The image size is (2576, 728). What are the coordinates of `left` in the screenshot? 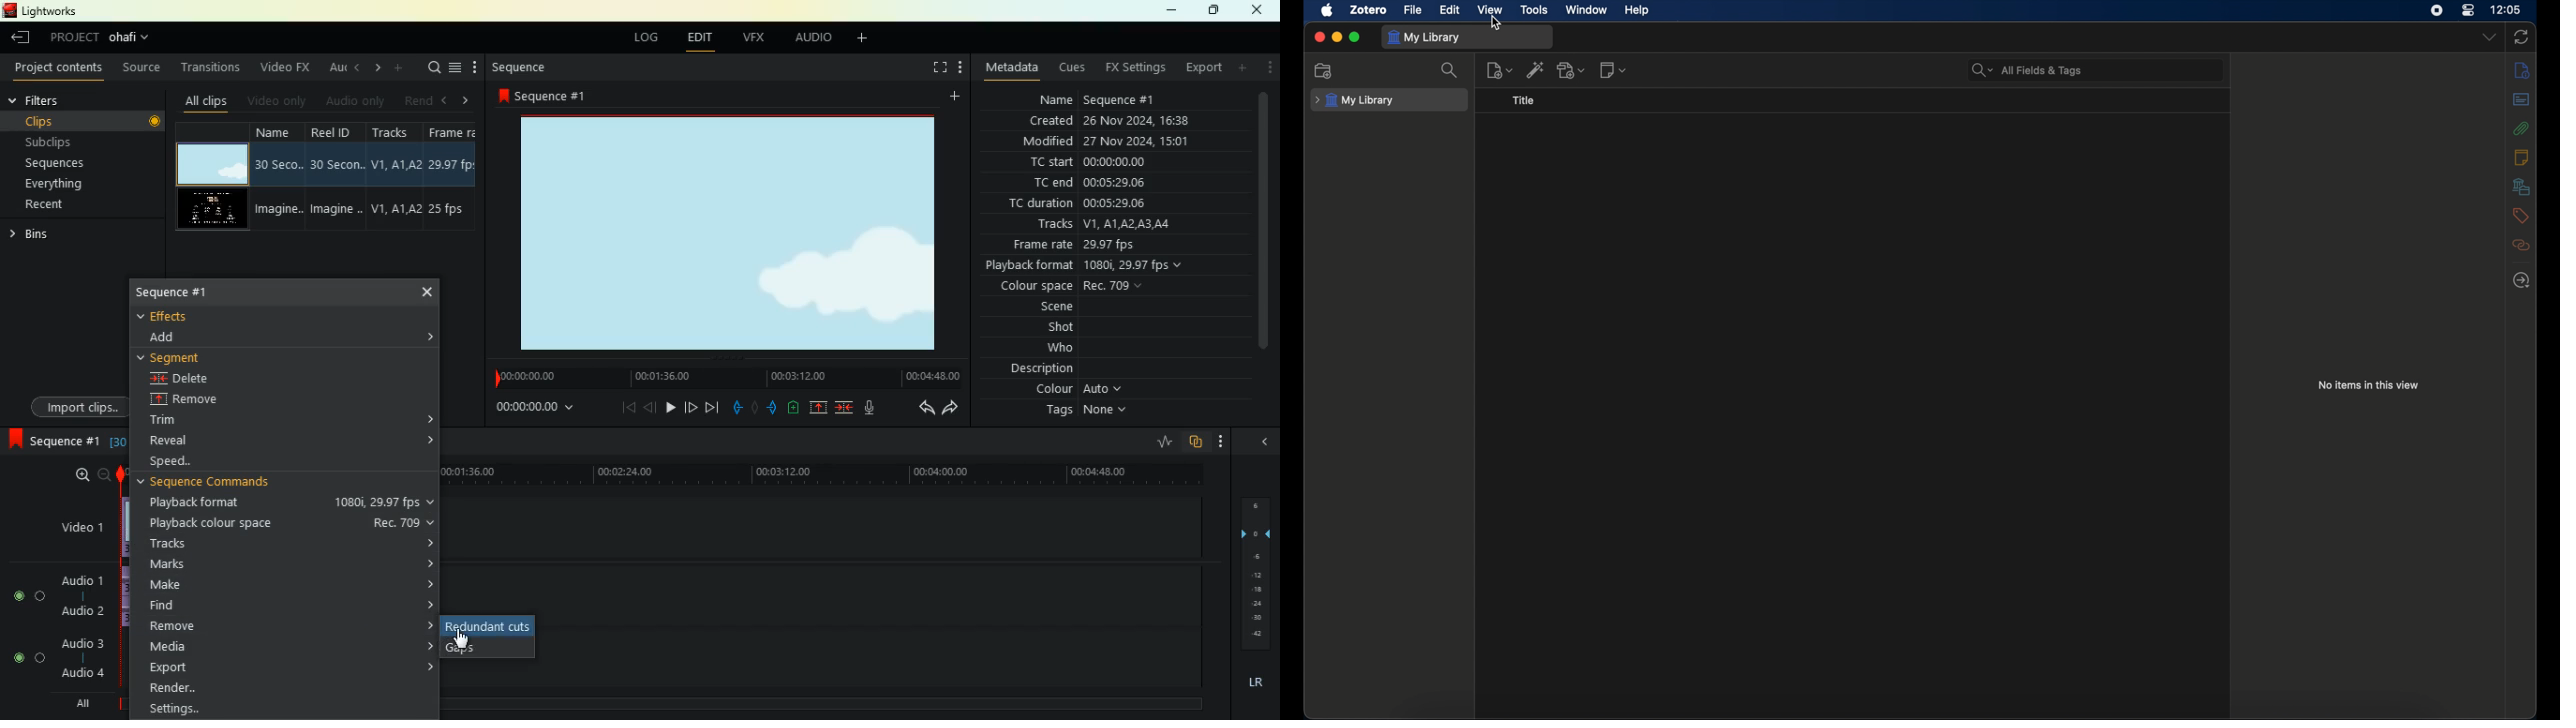 It's located at (356, 68).